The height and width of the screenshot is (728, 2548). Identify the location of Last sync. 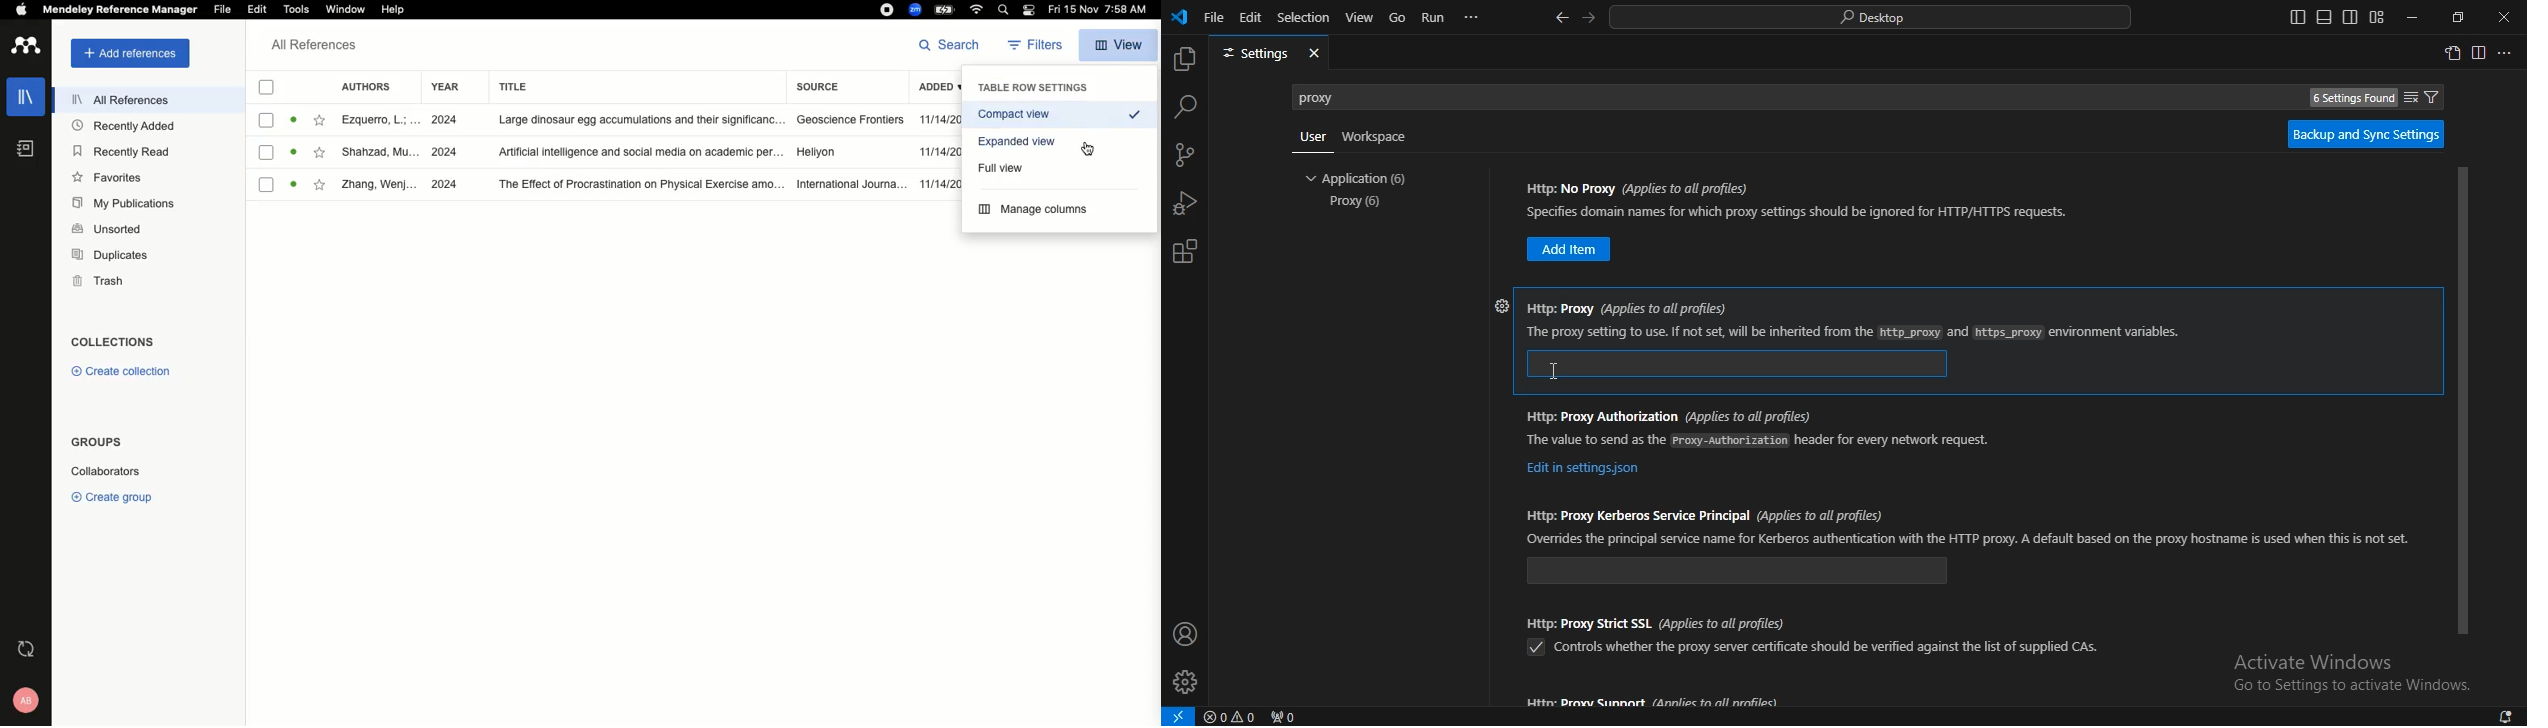
(24, 649).